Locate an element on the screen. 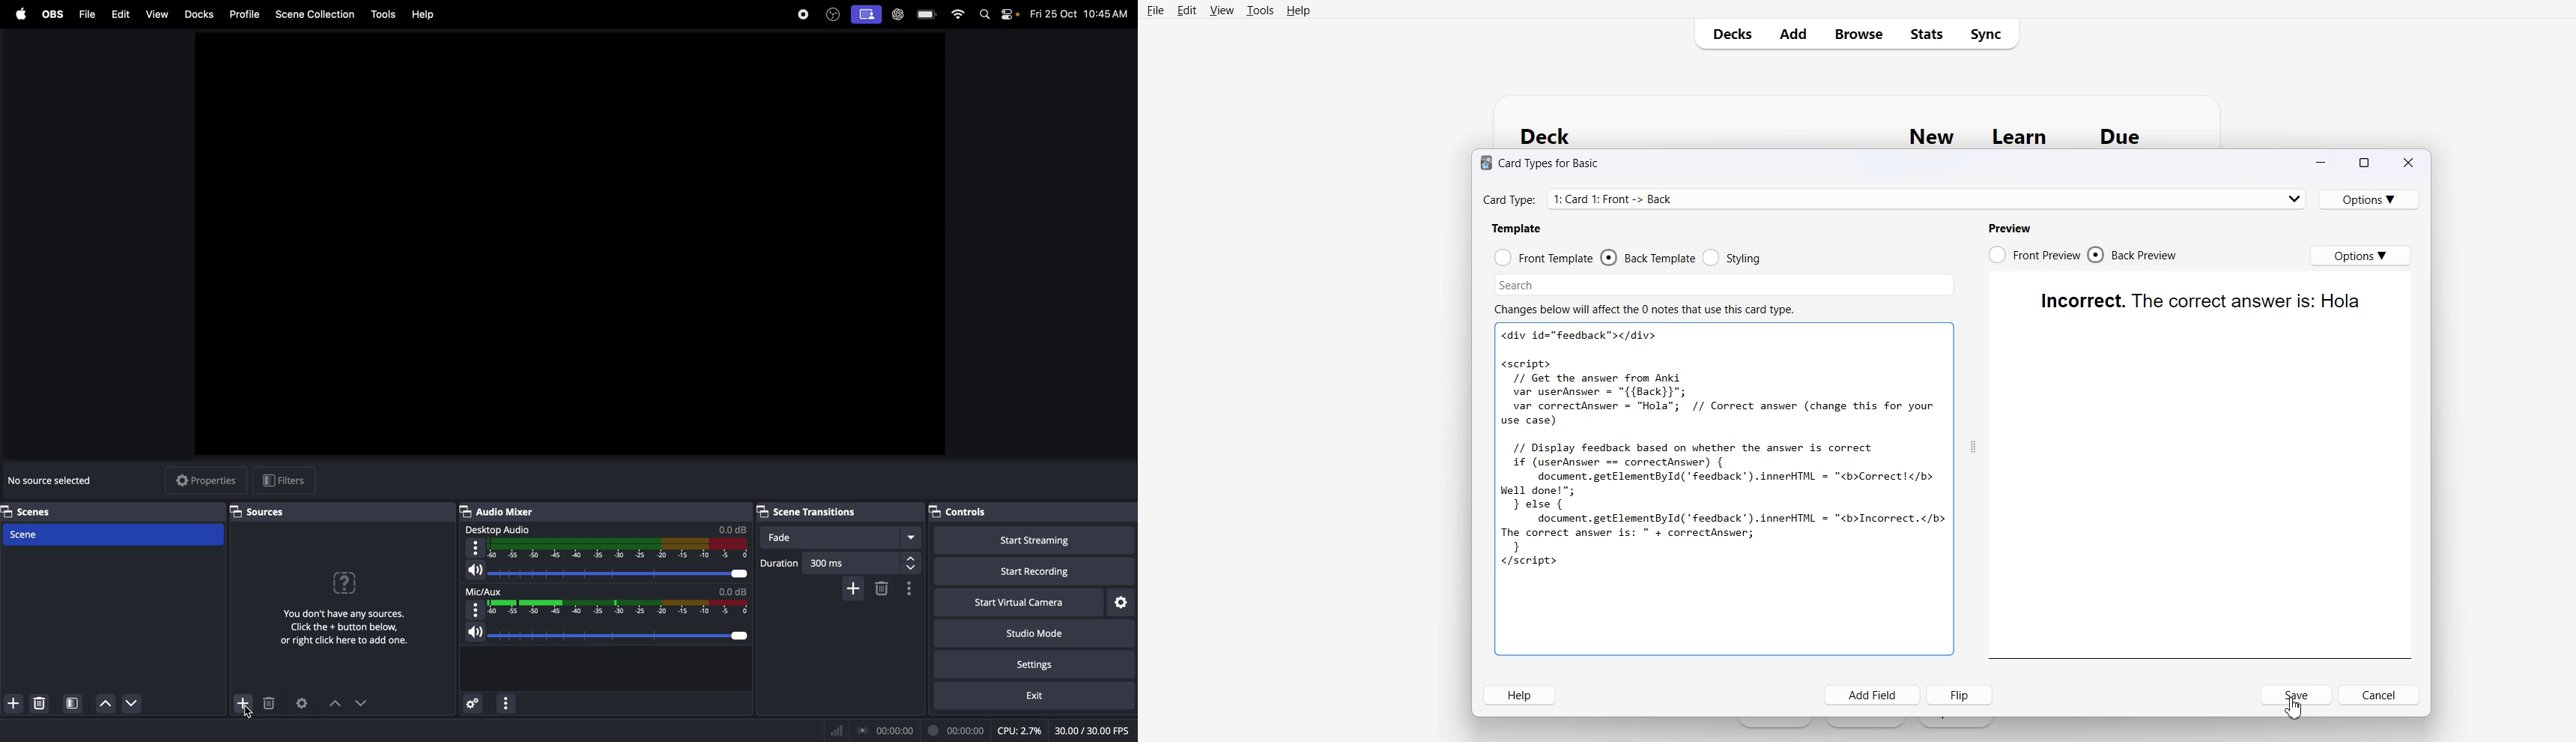 This screenshot has width=2576, height=756. screen record is located at coordinates (867, 15).